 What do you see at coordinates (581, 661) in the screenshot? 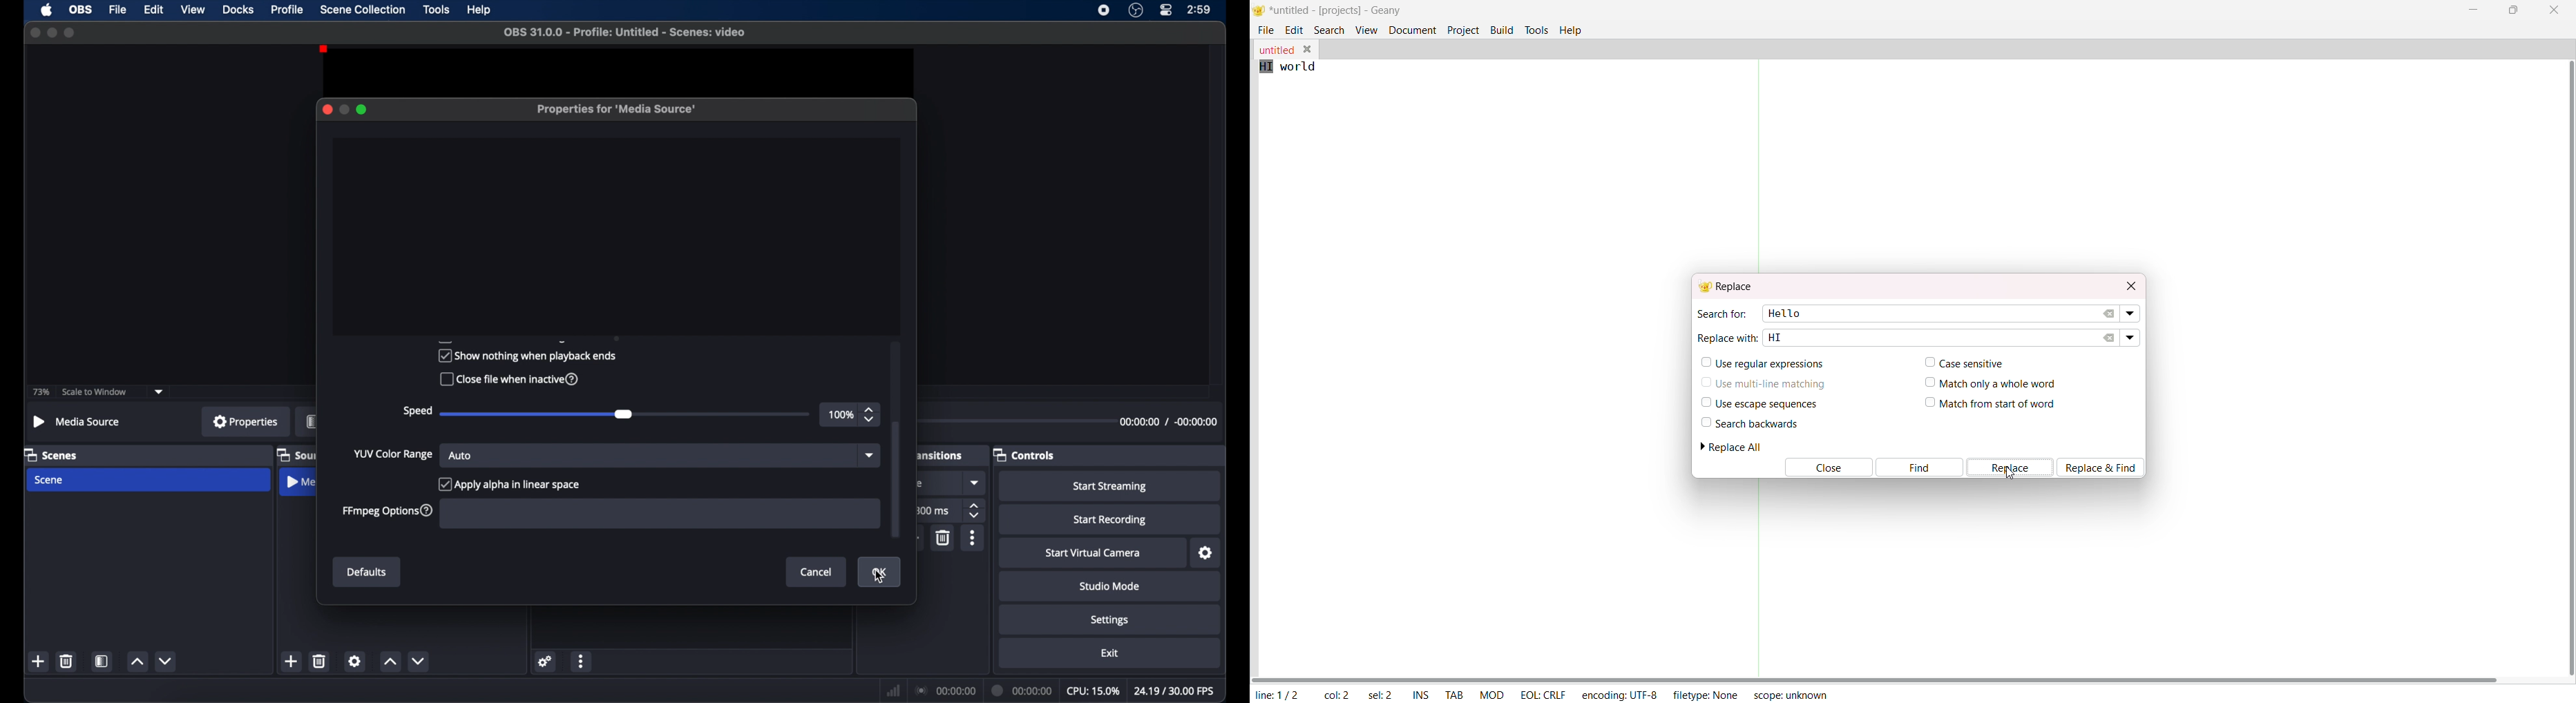
I see `more options` at bounding box center [581, 661].